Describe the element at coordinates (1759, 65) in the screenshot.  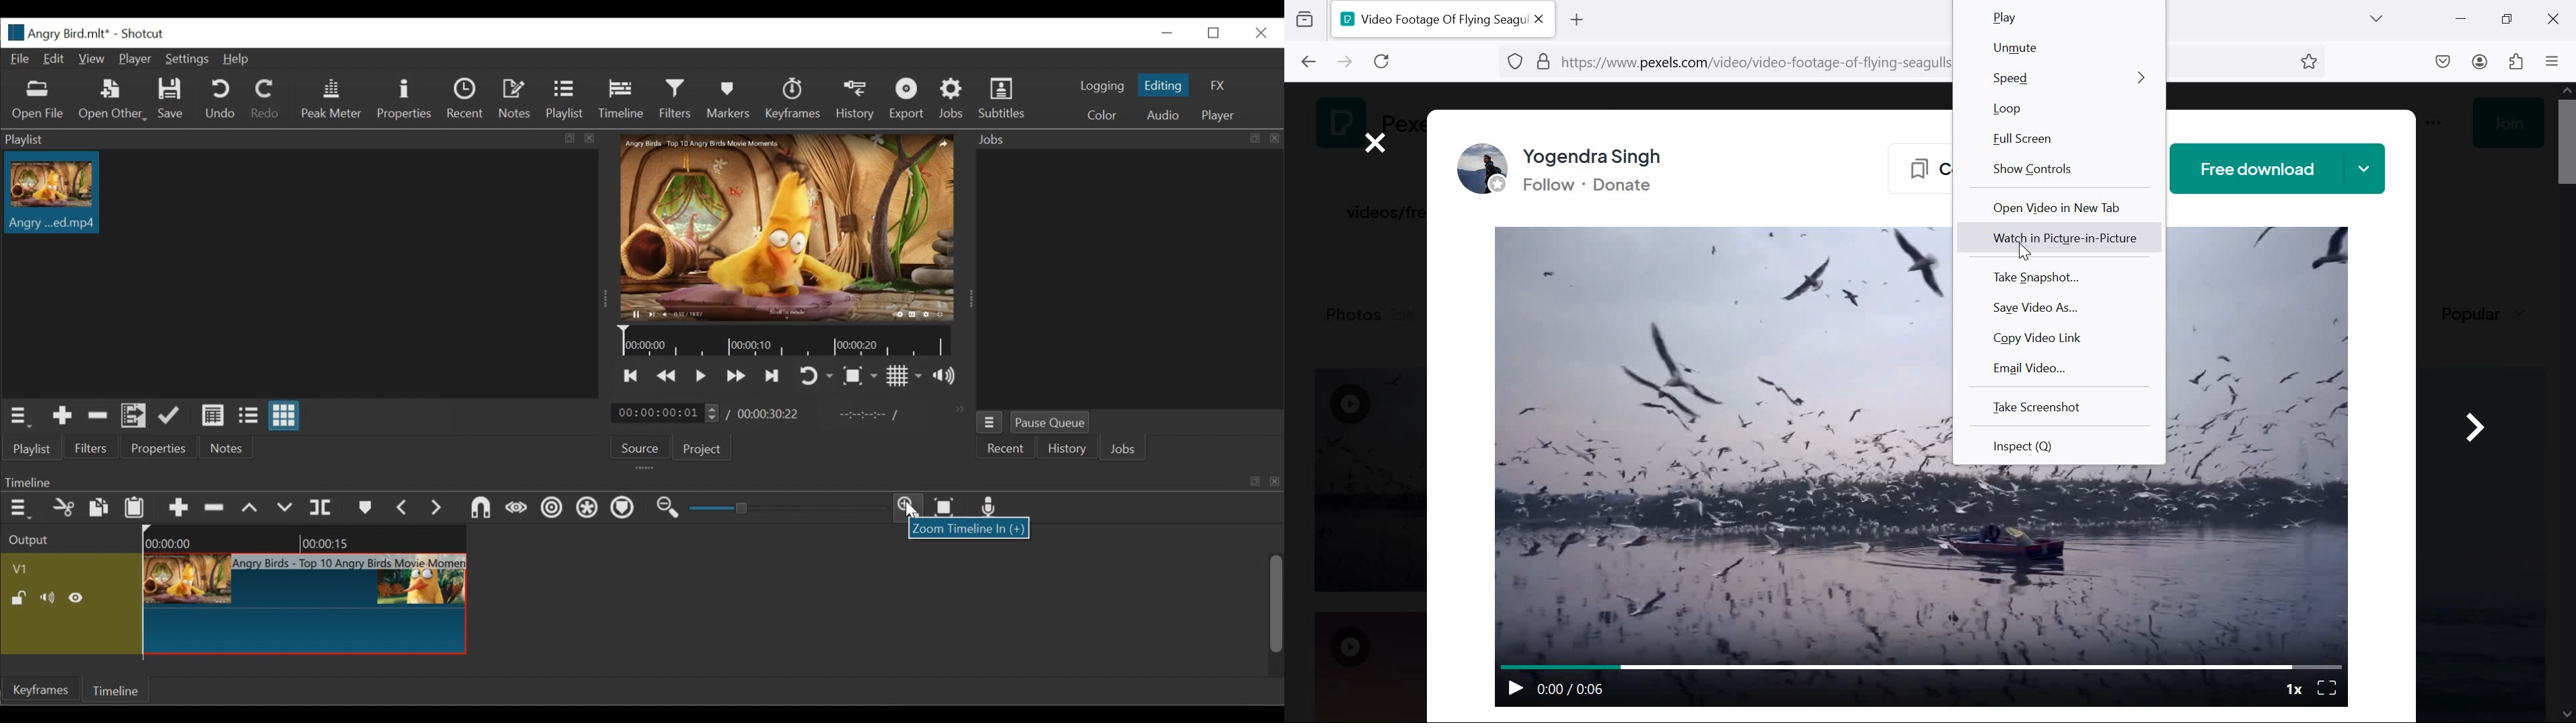
I see `https://www.pexels.com/video/video-footage-of-flying-seagulls-4713259/` at that location.